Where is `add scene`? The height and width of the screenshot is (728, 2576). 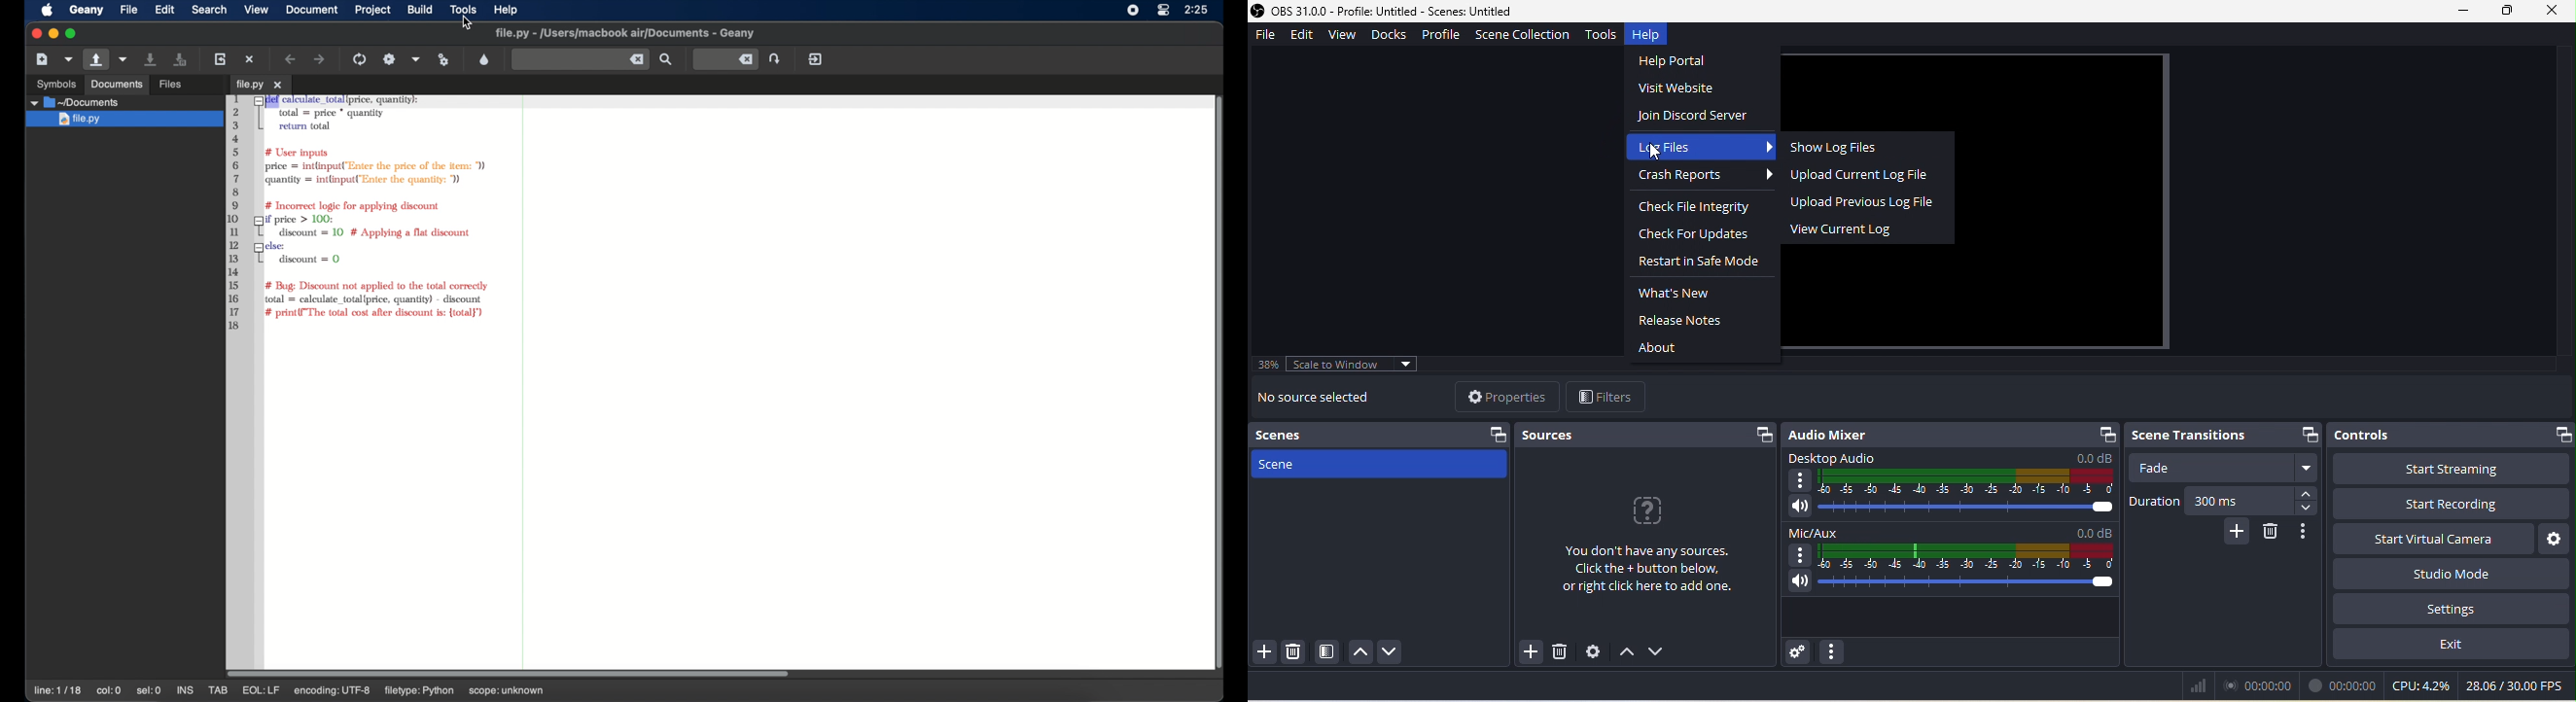 add scene is located at coordinates (1264, 654).